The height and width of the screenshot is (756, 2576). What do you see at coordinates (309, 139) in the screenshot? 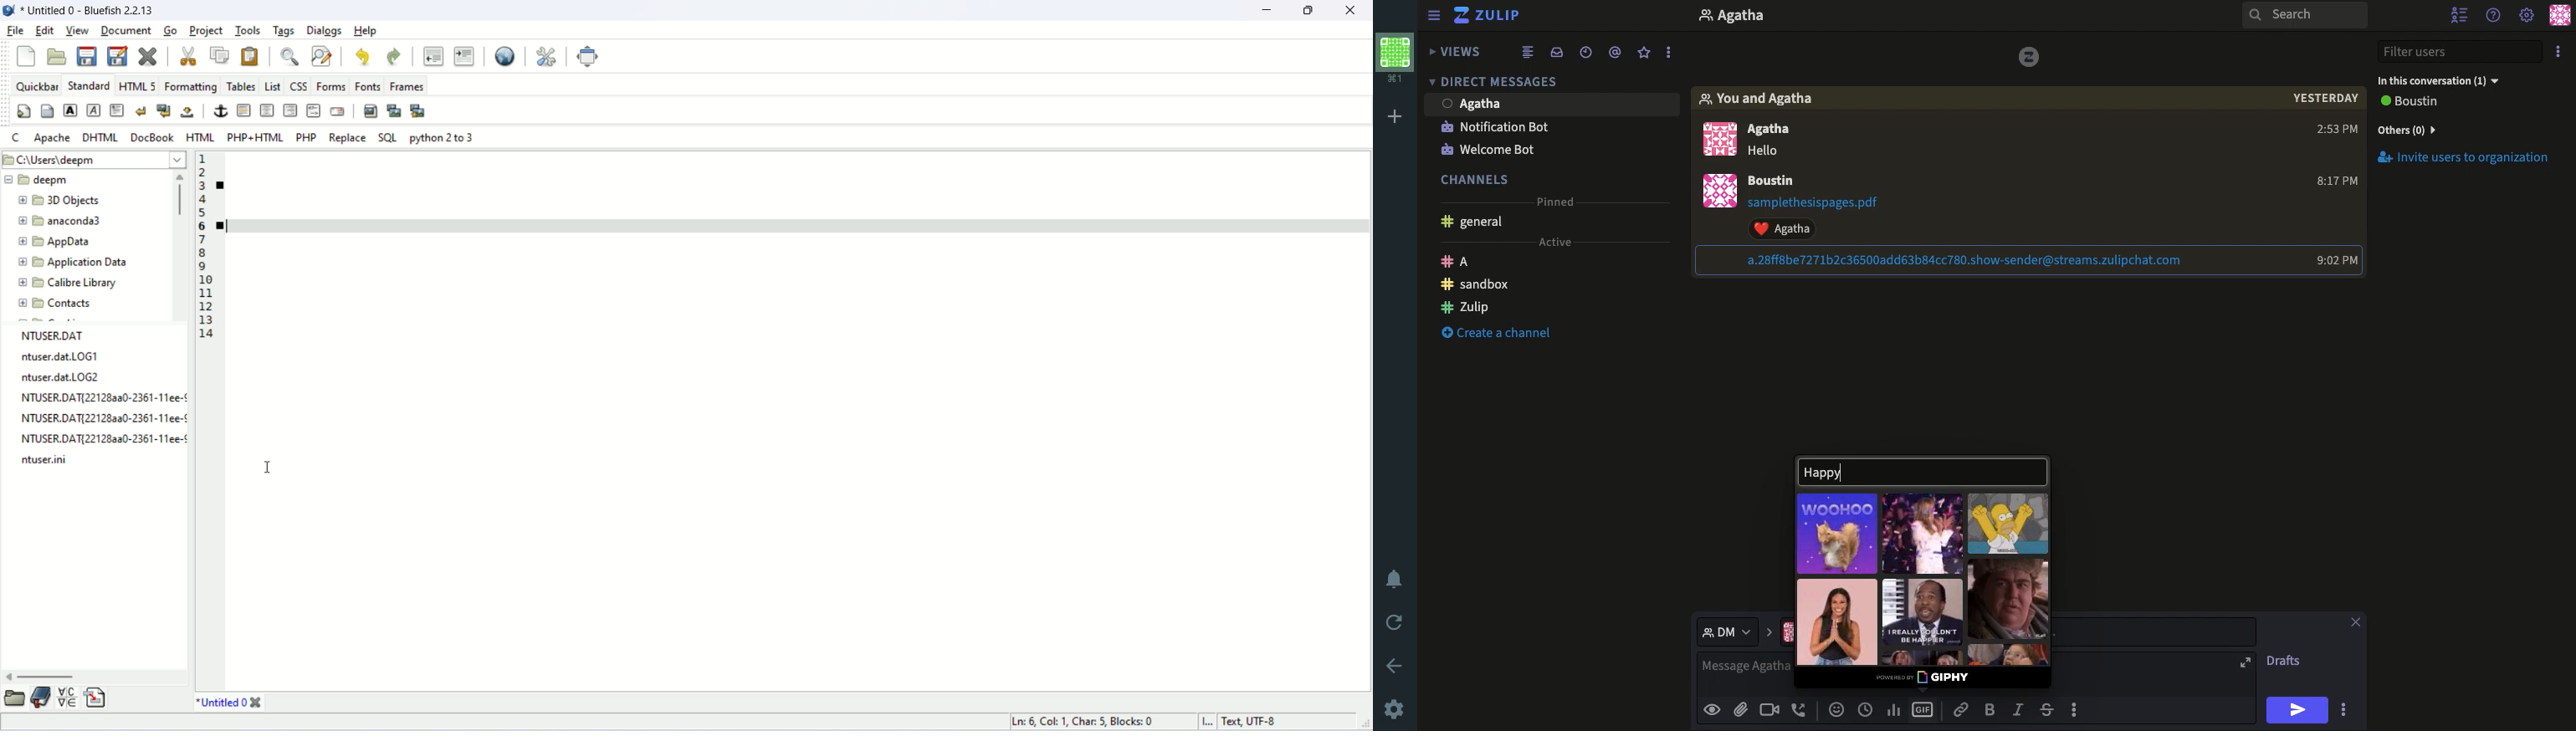
I see `PHP` at bounding box center [309, 139].